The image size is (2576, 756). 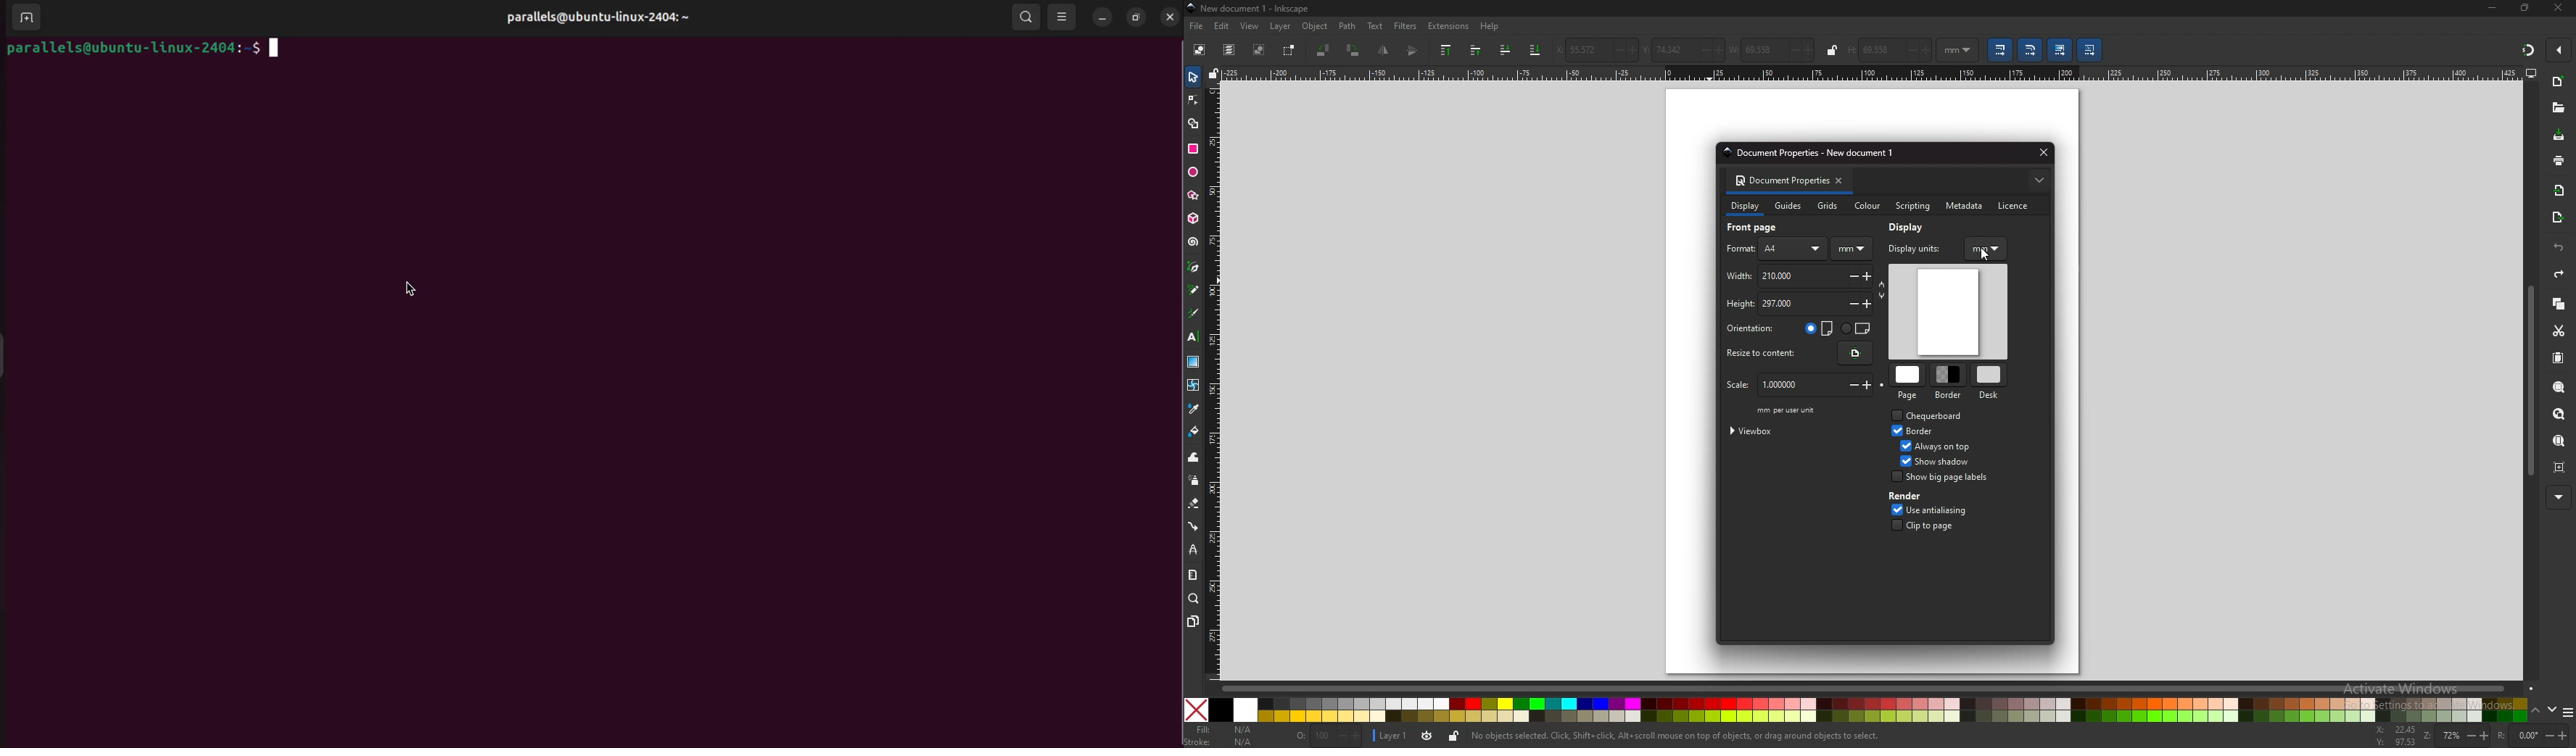 I want to click on mm per user unit, so click(x=1788, y=410).